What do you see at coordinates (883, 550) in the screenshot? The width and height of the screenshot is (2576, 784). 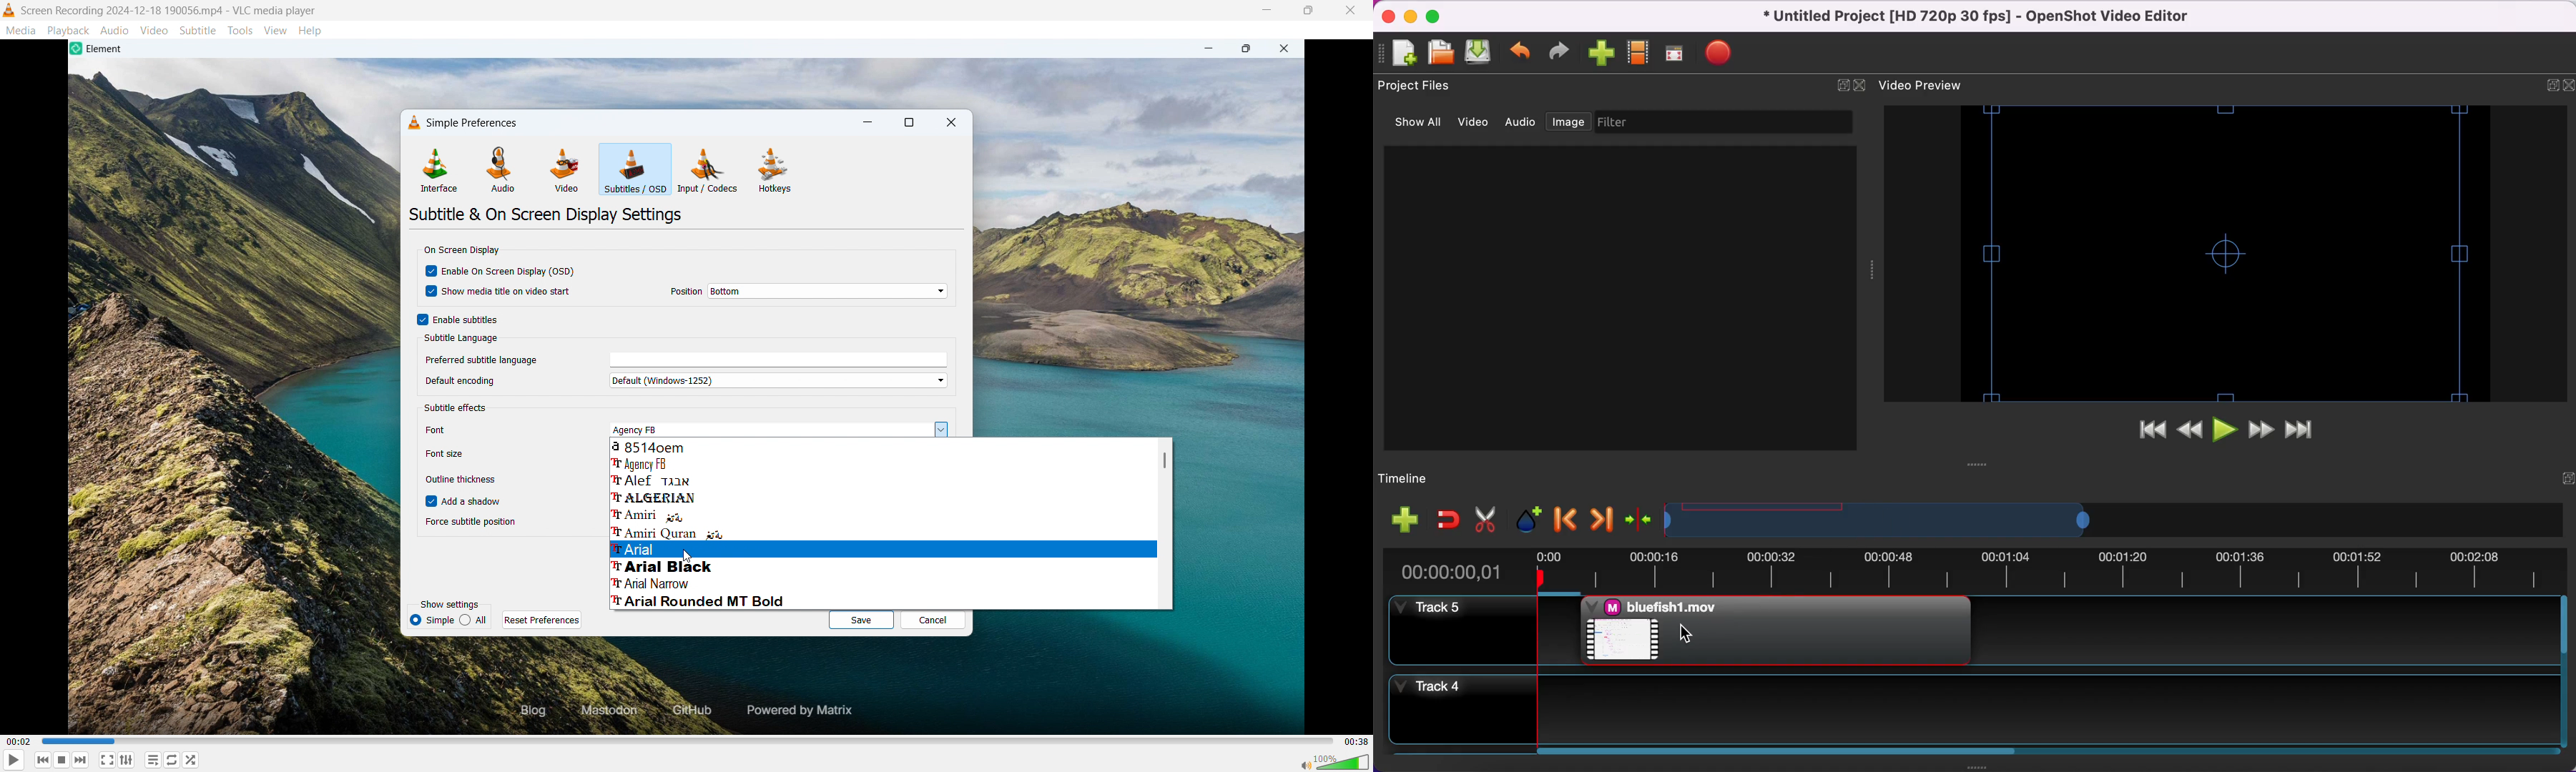 I see `arial` at bounding box center [883, 550].